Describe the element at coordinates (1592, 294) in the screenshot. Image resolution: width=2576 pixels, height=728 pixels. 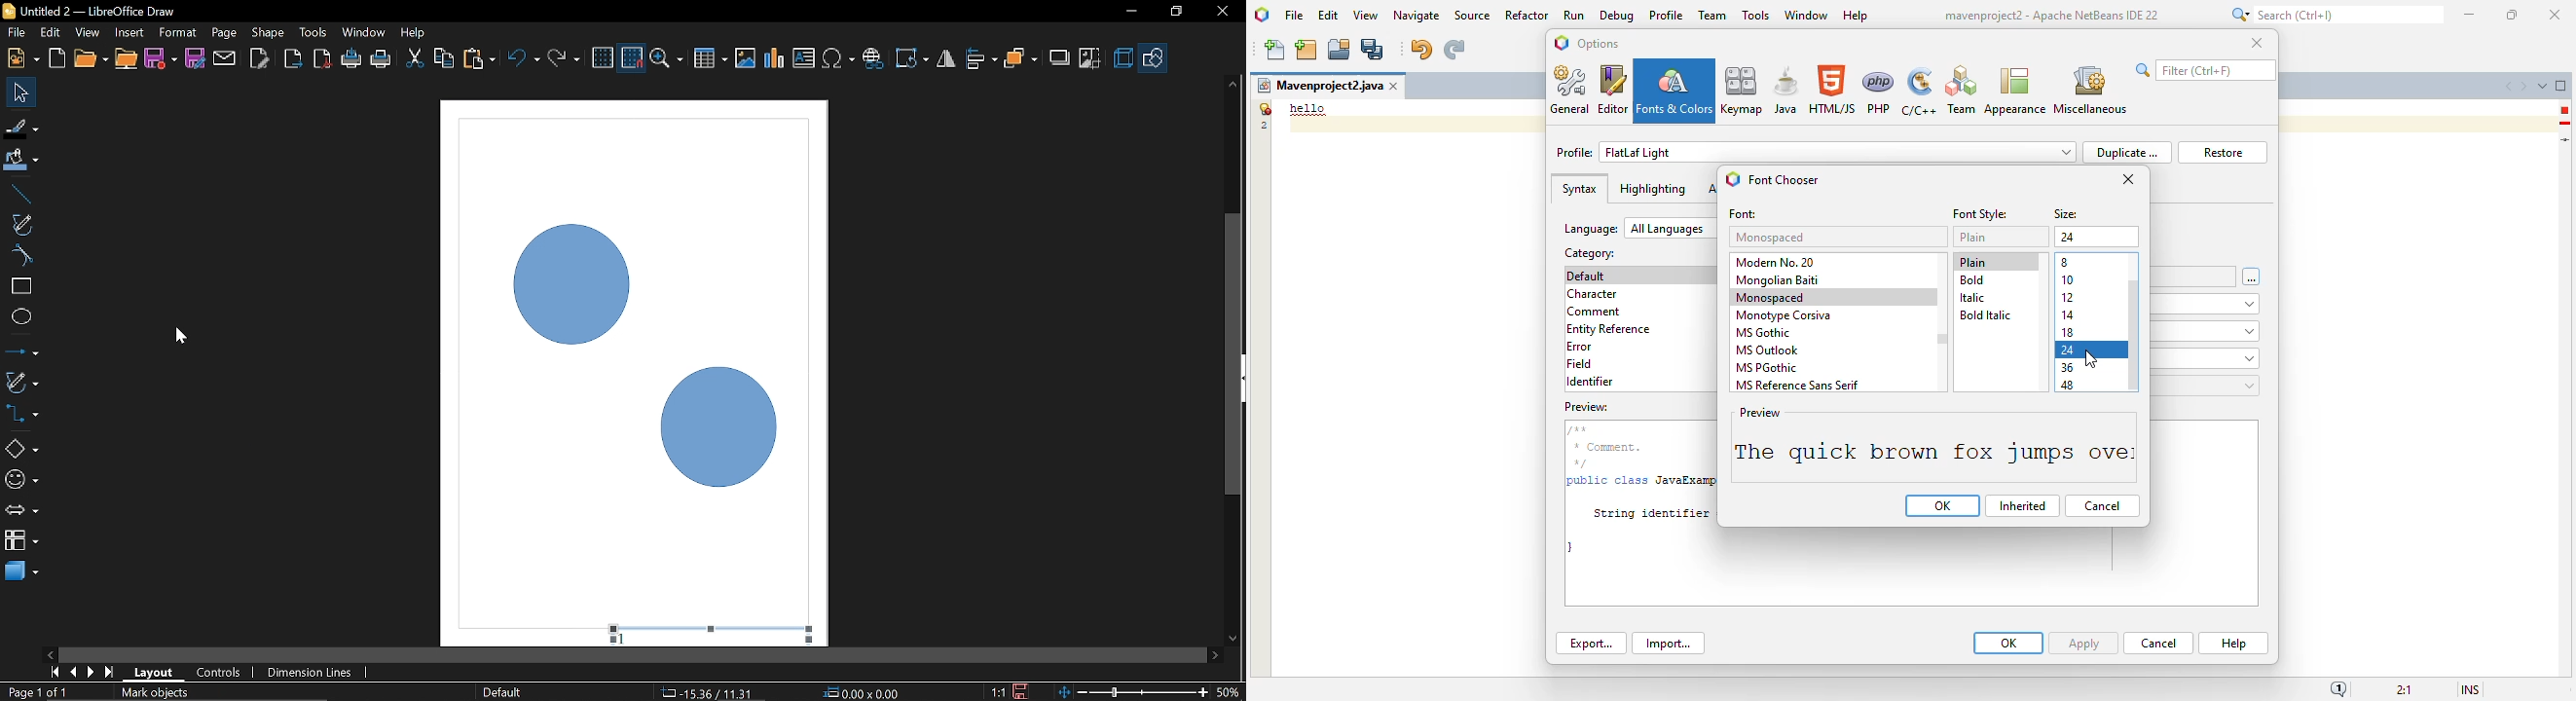
I see `character` at that location.